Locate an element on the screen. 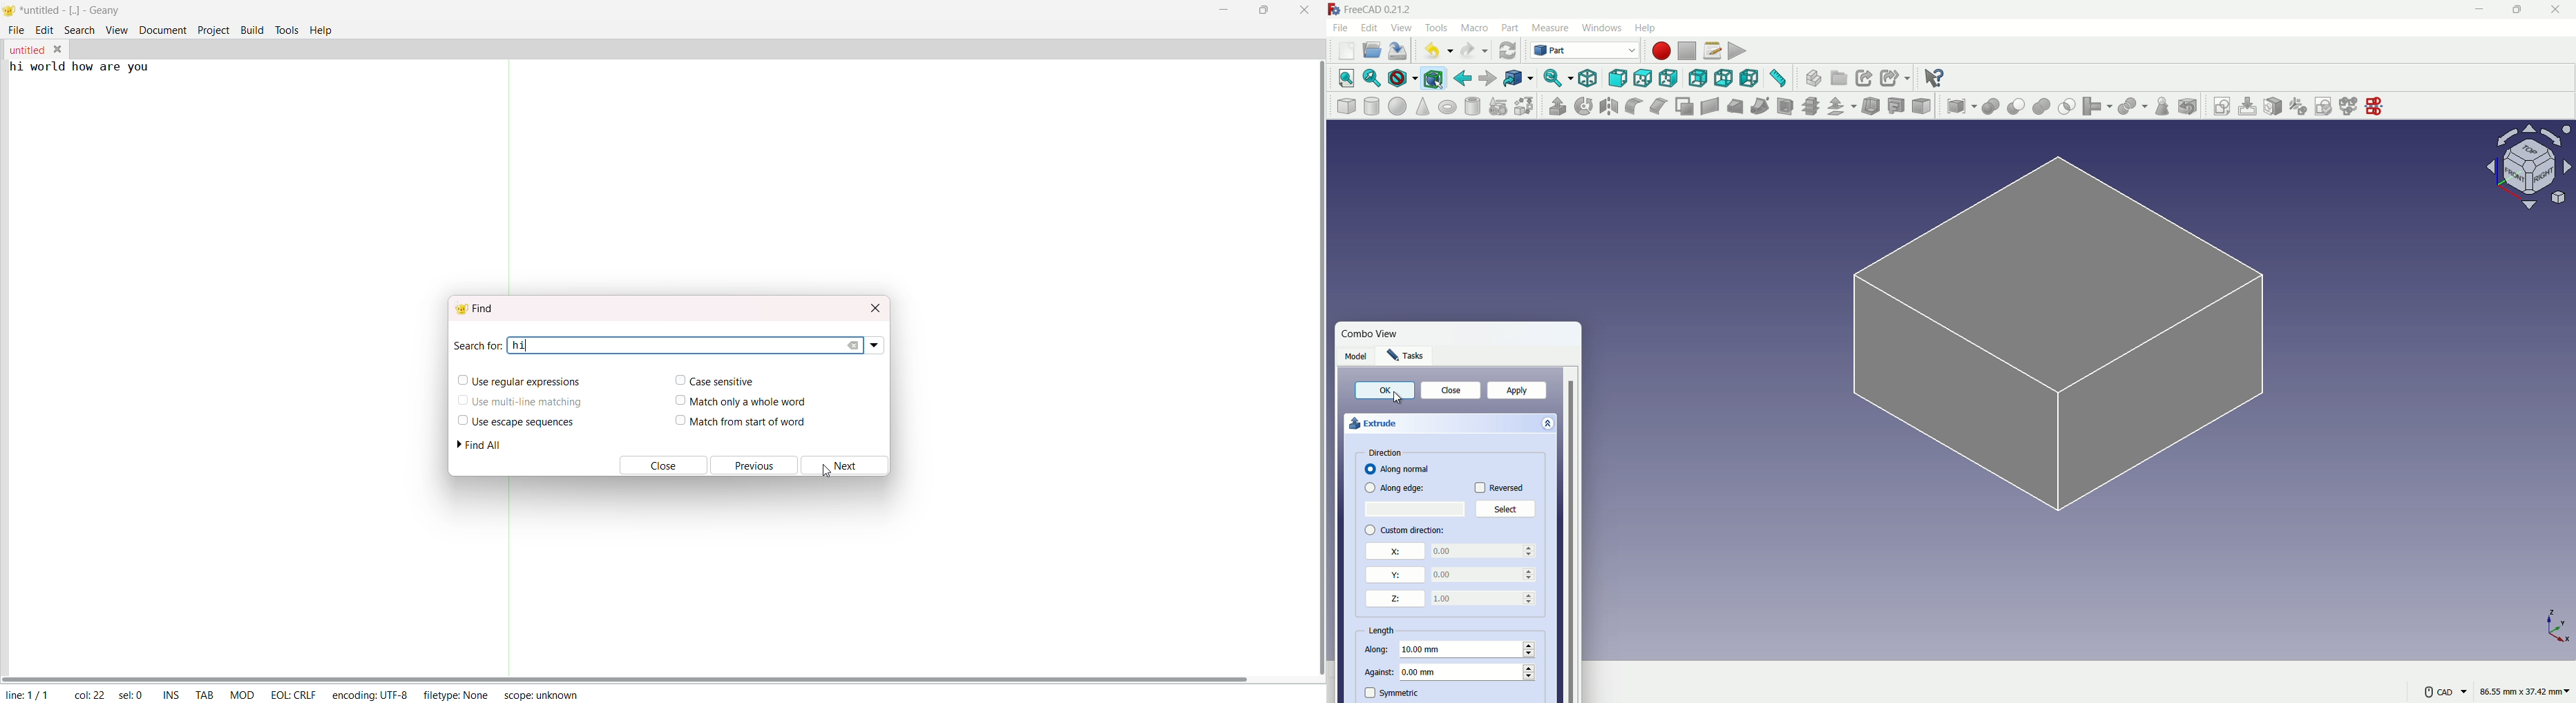 The height and width of the screenshot is (728, 2576). cut is located at coordinates (2016, 106).